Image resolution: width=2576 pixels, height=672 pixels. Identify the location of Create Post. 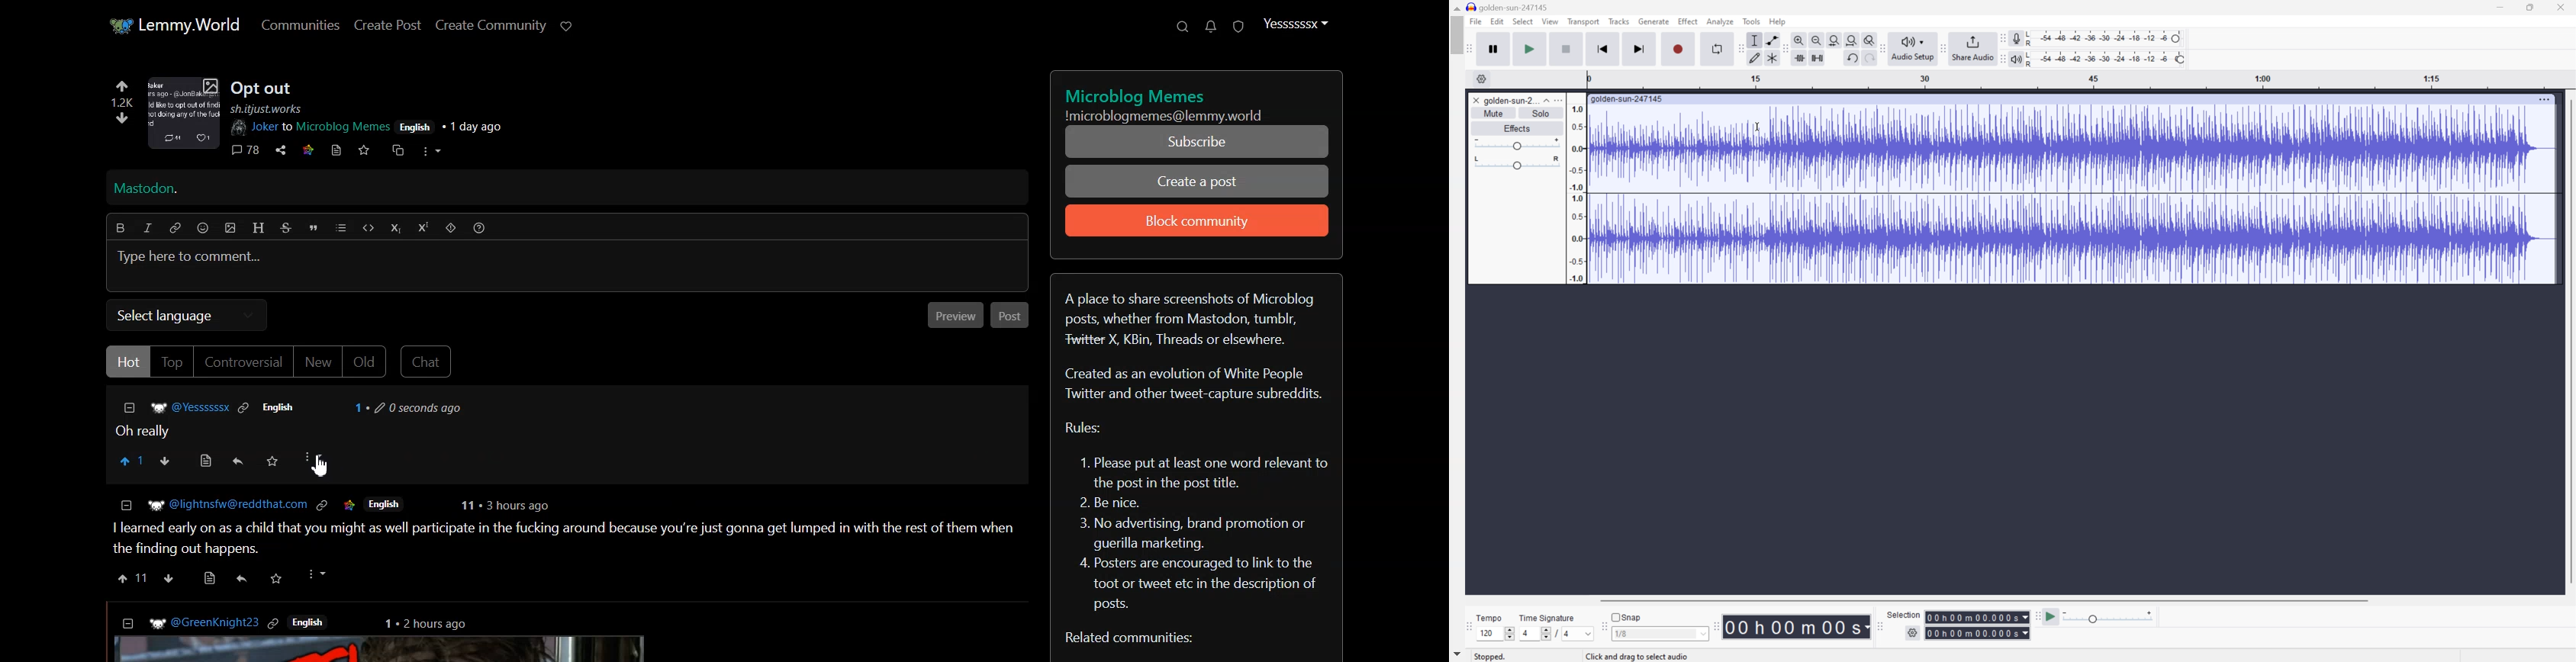
(388, 24).